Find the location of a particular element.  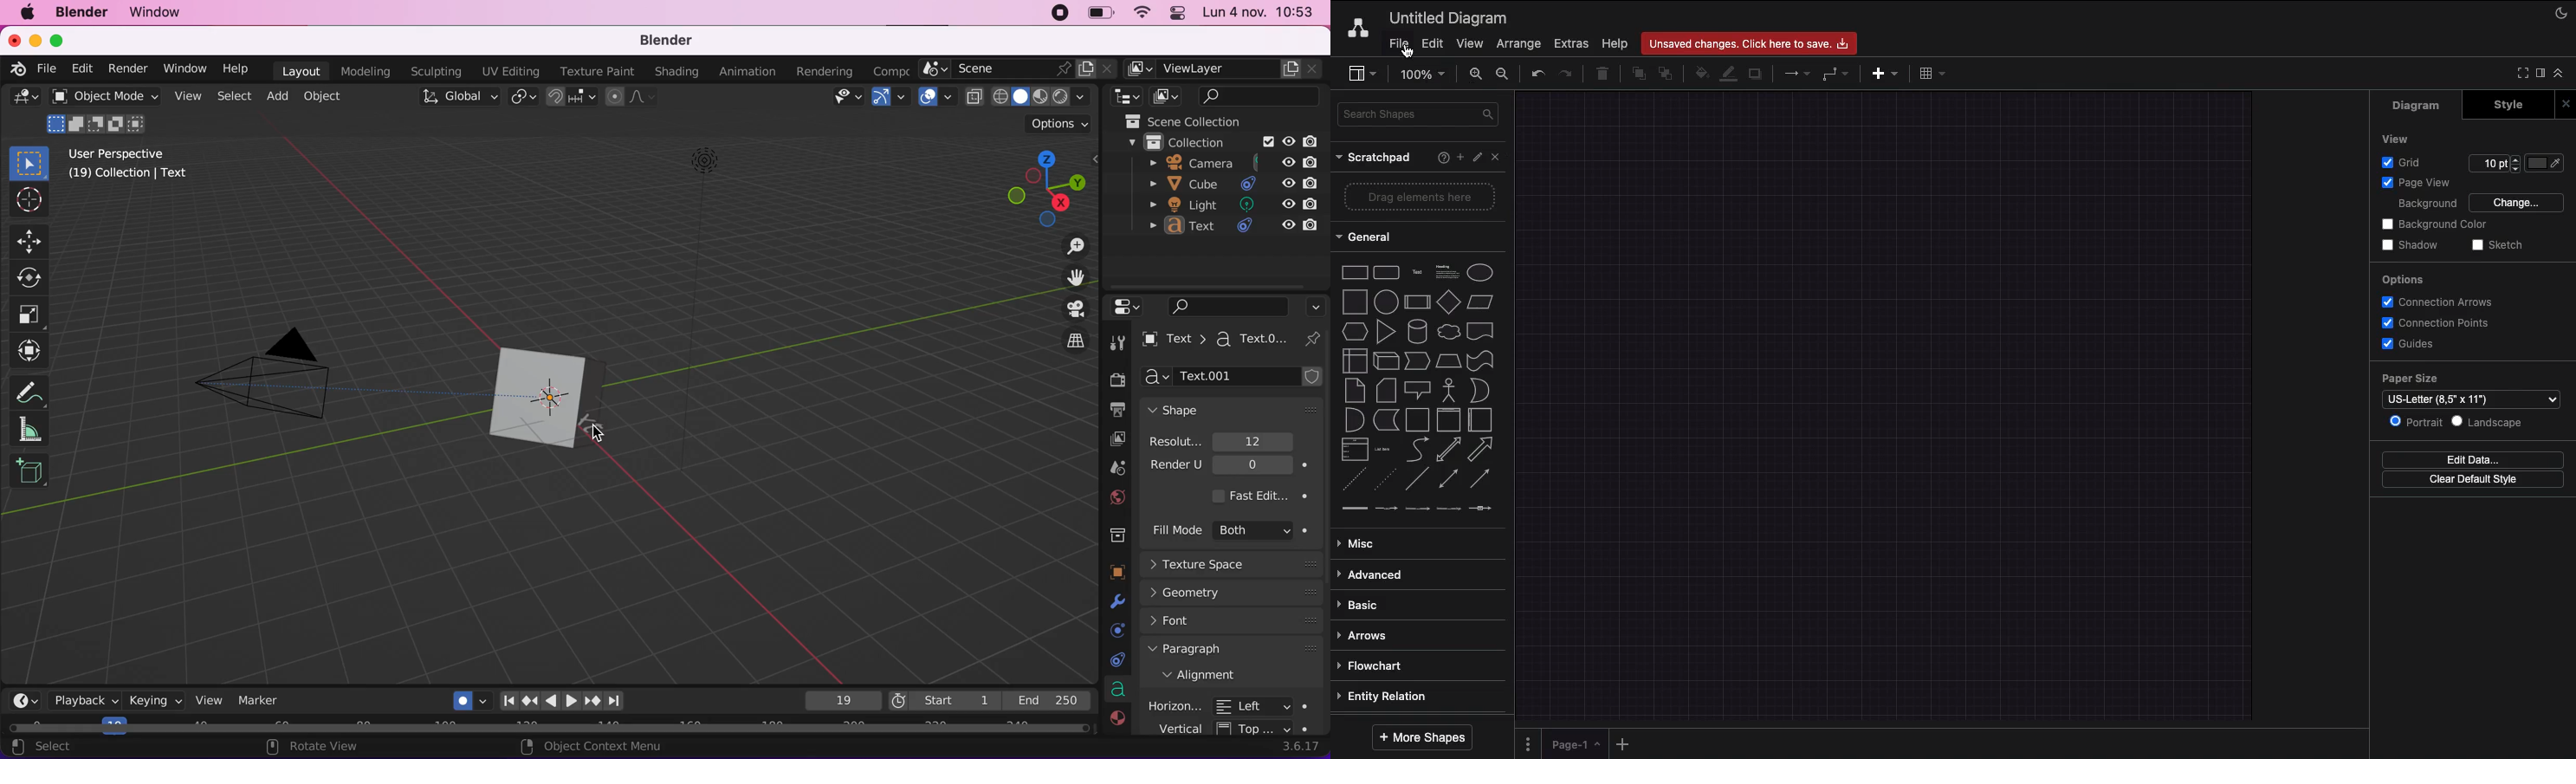

Tape is located at coordinates (1483, 360).